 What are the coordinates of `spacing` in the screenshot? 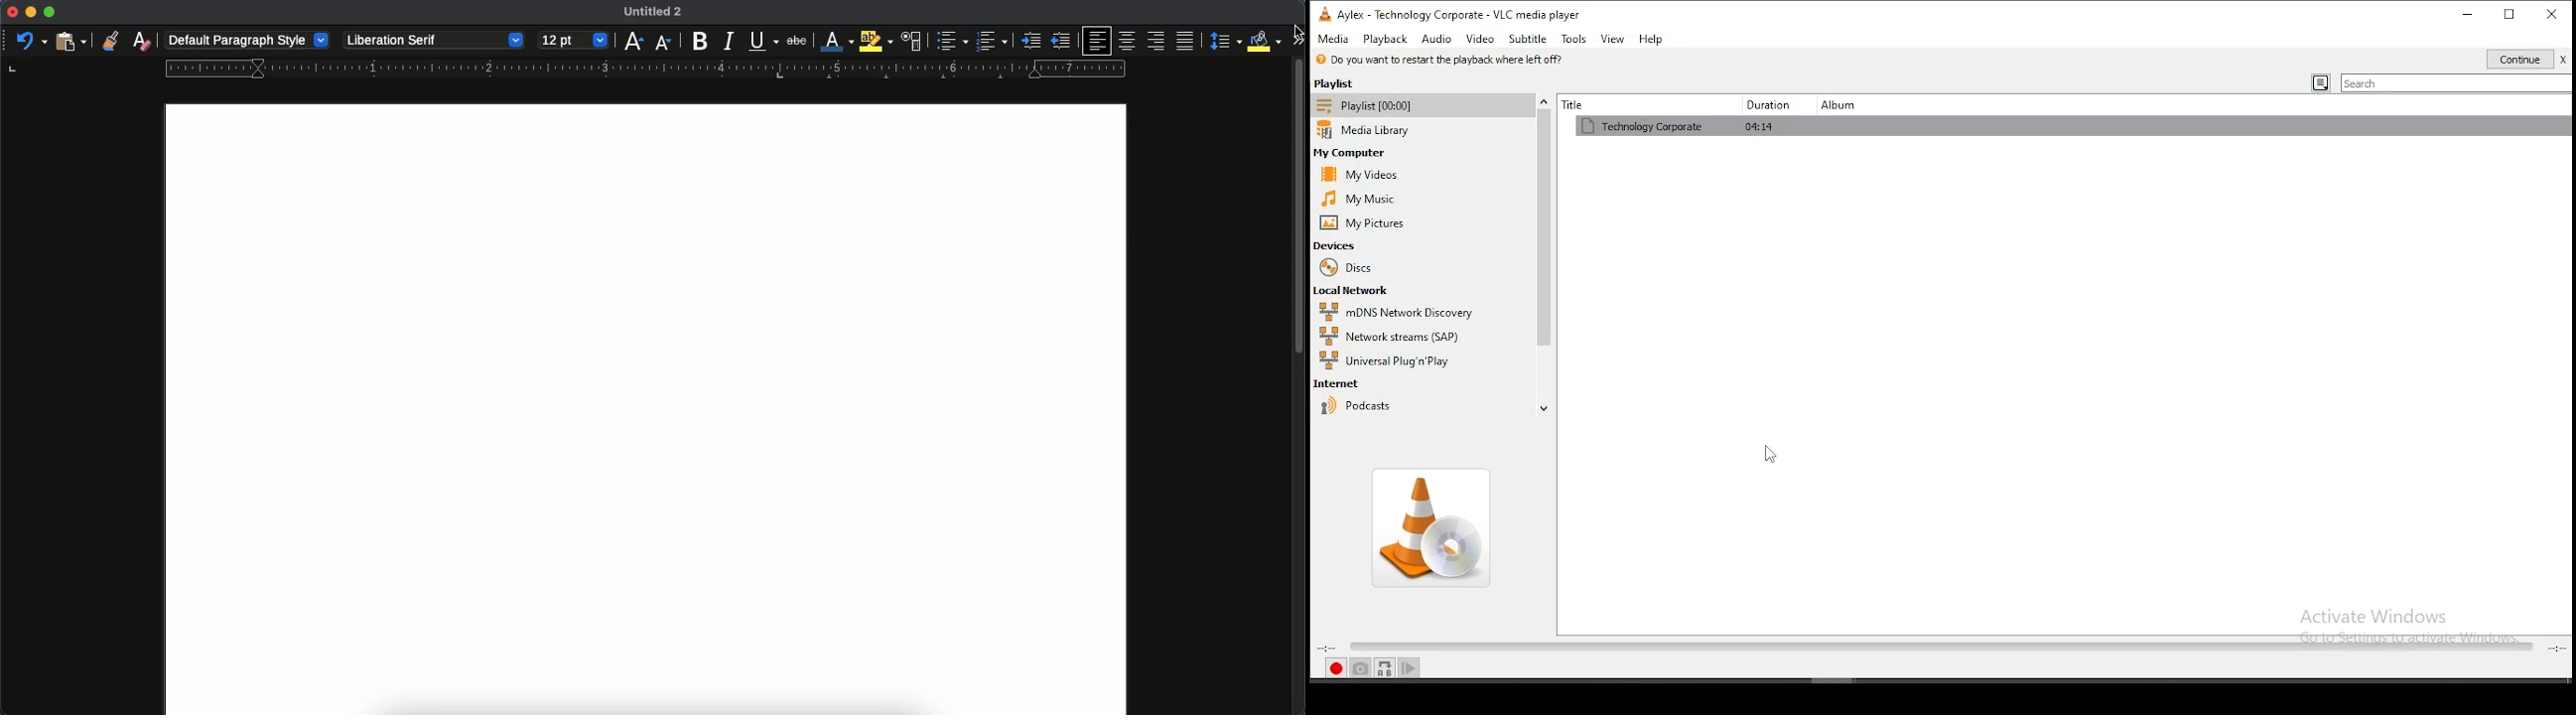 It's located at (1224, 41).